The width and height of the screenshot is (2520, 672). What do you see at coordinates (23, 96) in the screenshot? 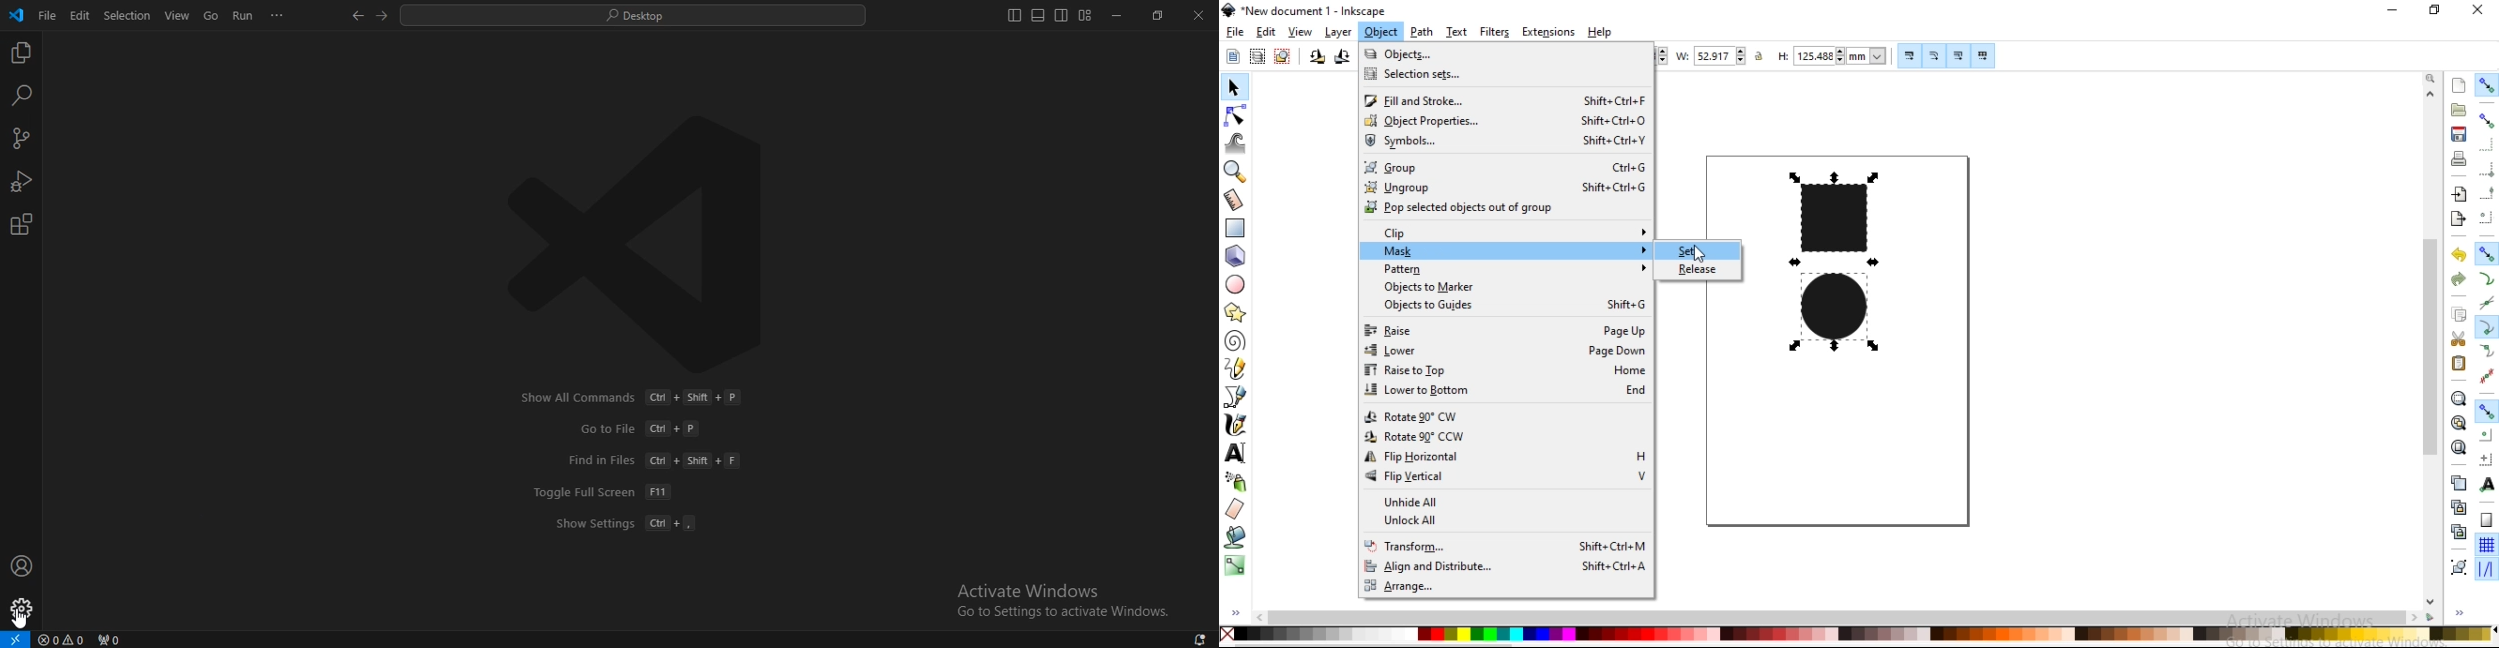
I see `search` at bounding box center [23, 96].